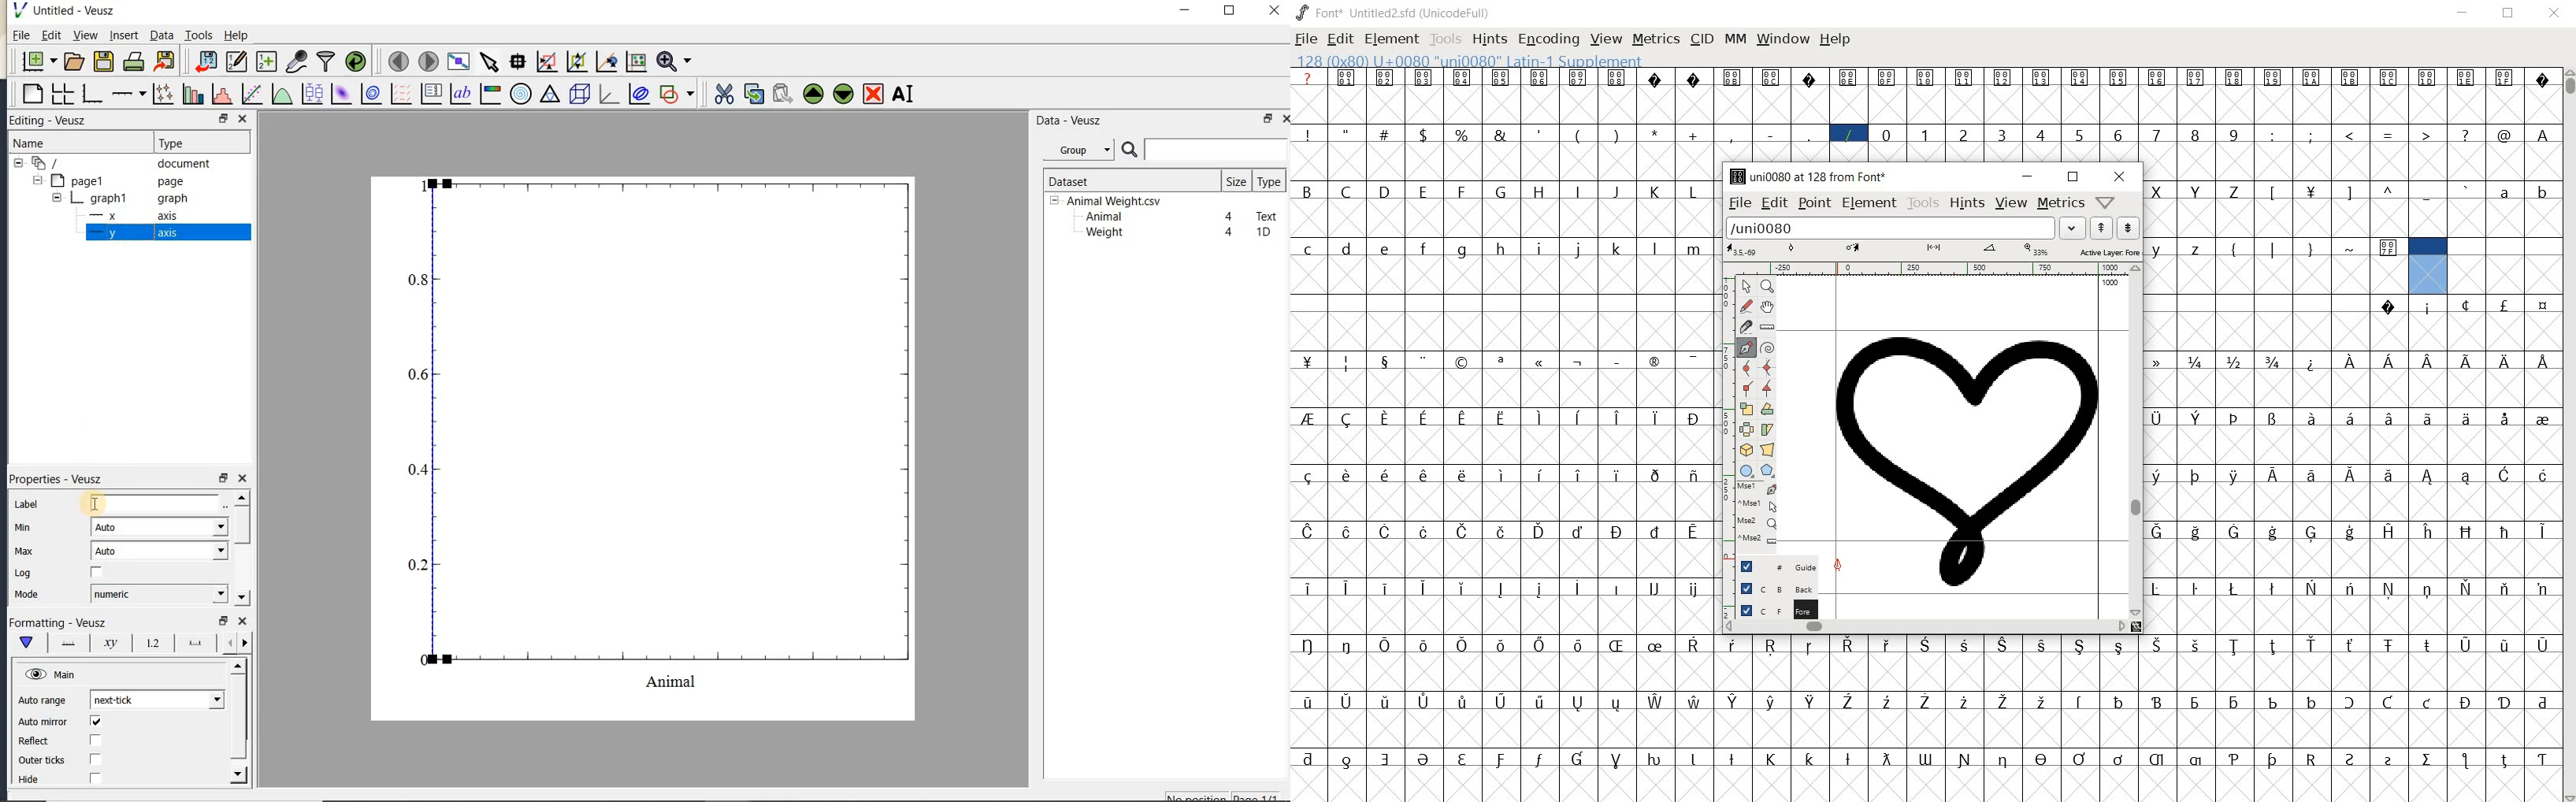 The height and width of the screenshot is (812, 2576). Describe the element at coordinates (752, 94) in the screenshot. I see `copy the selected widget` at that location.